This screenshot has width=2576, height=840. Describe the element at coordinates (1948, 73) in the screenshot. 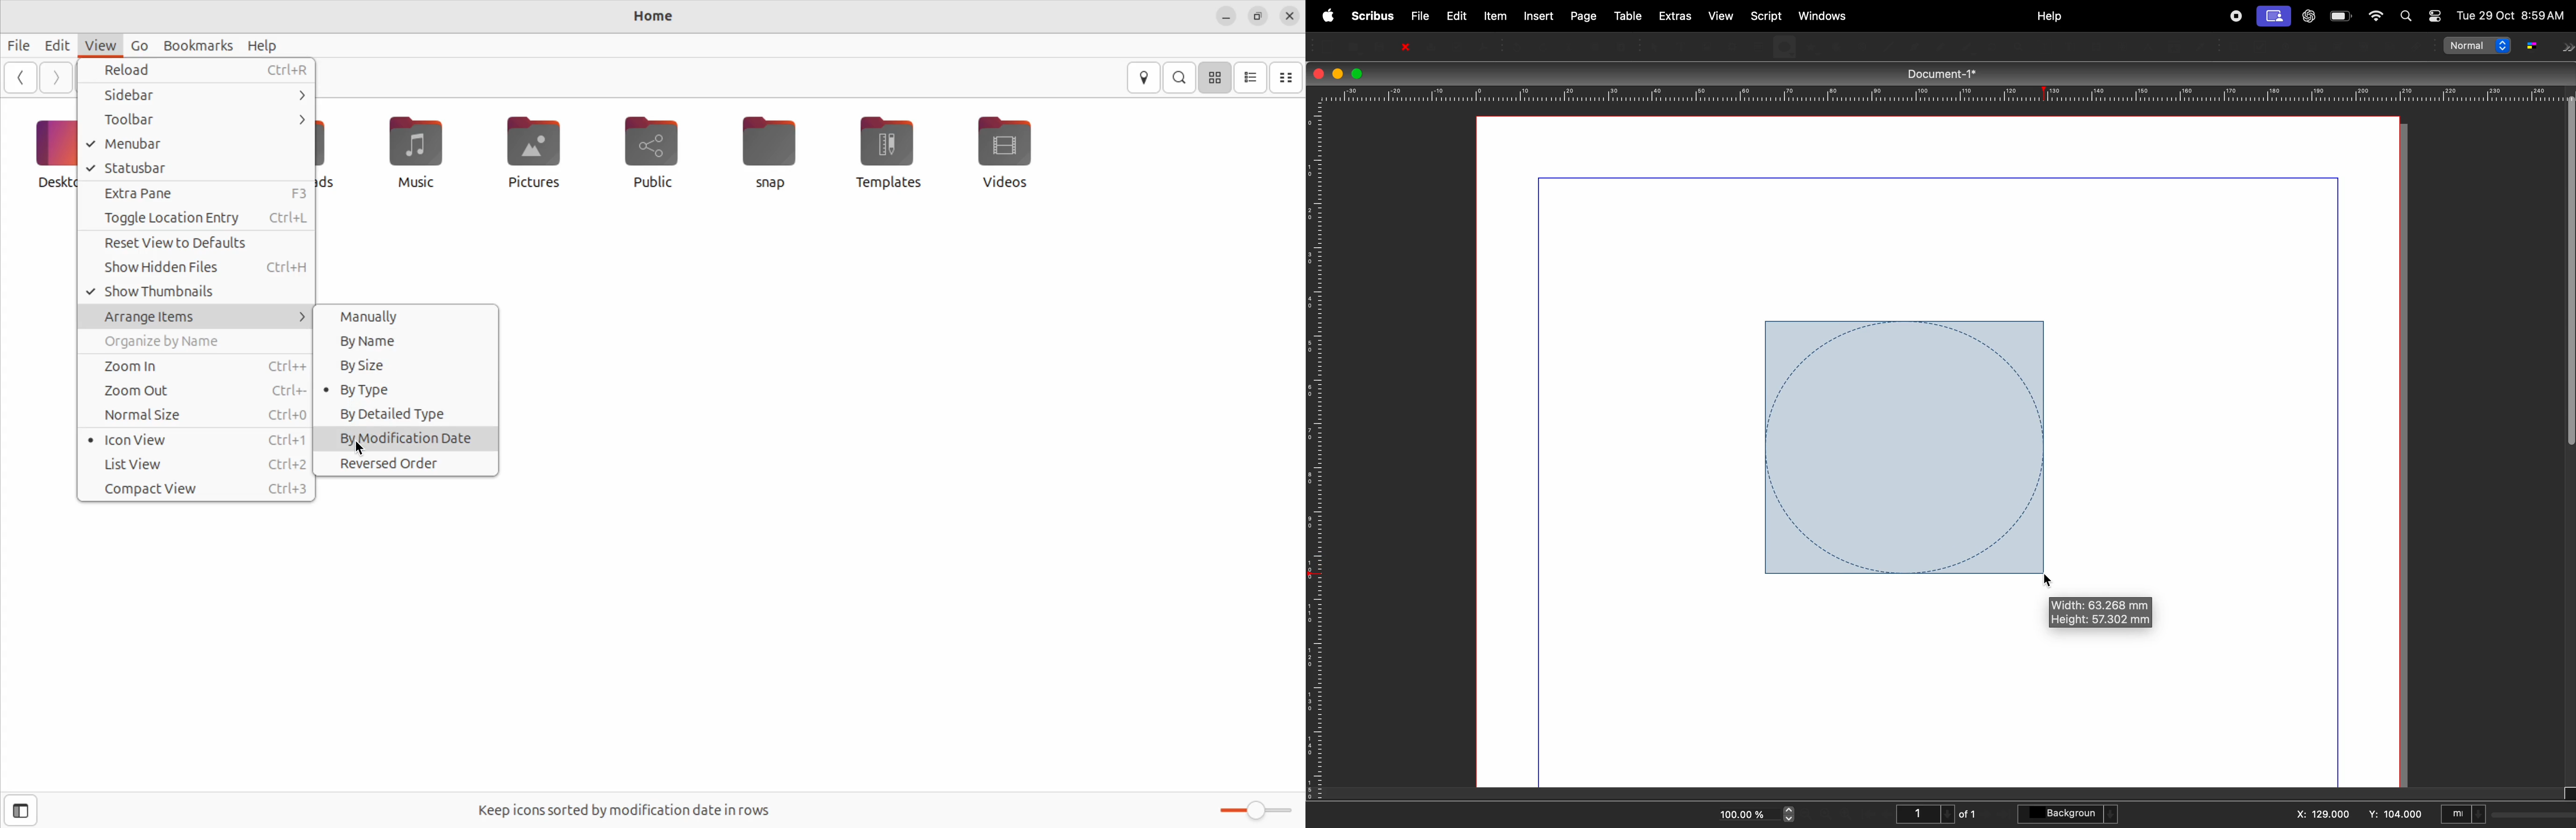

I see `Document-1*` at that location.